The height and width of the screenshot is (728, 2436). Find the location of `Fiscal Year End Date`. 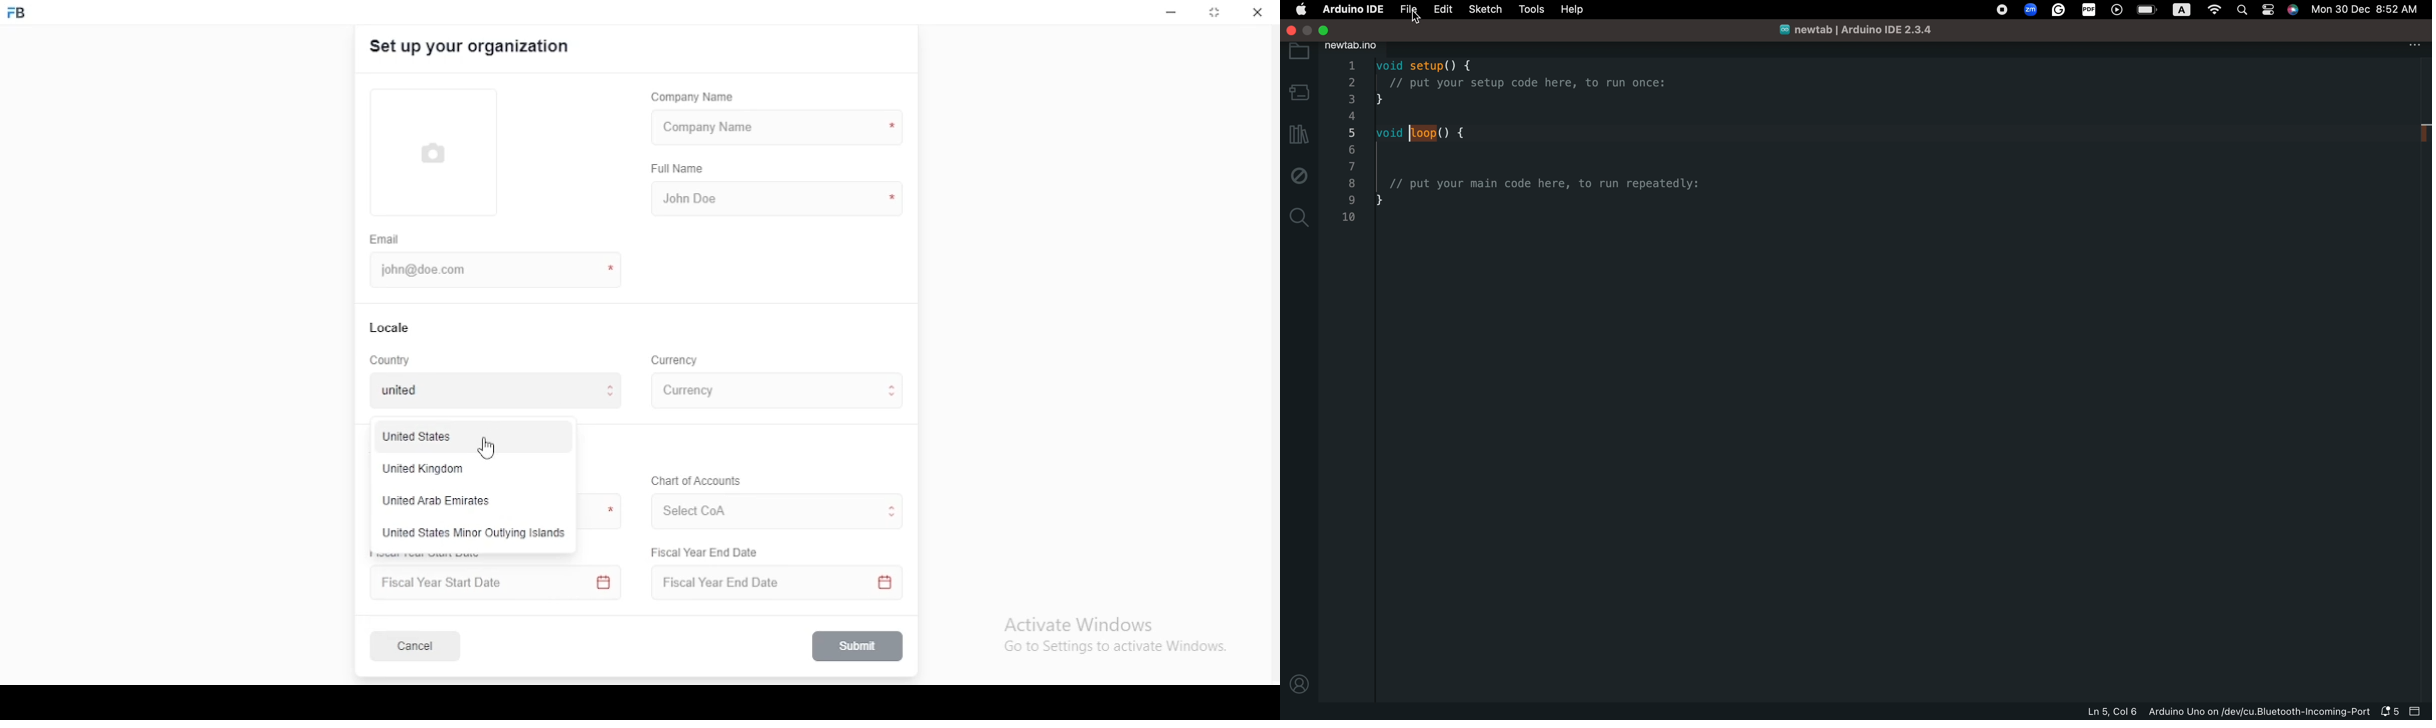

Fiscal Year End Date is located at coordinates (771, 583).